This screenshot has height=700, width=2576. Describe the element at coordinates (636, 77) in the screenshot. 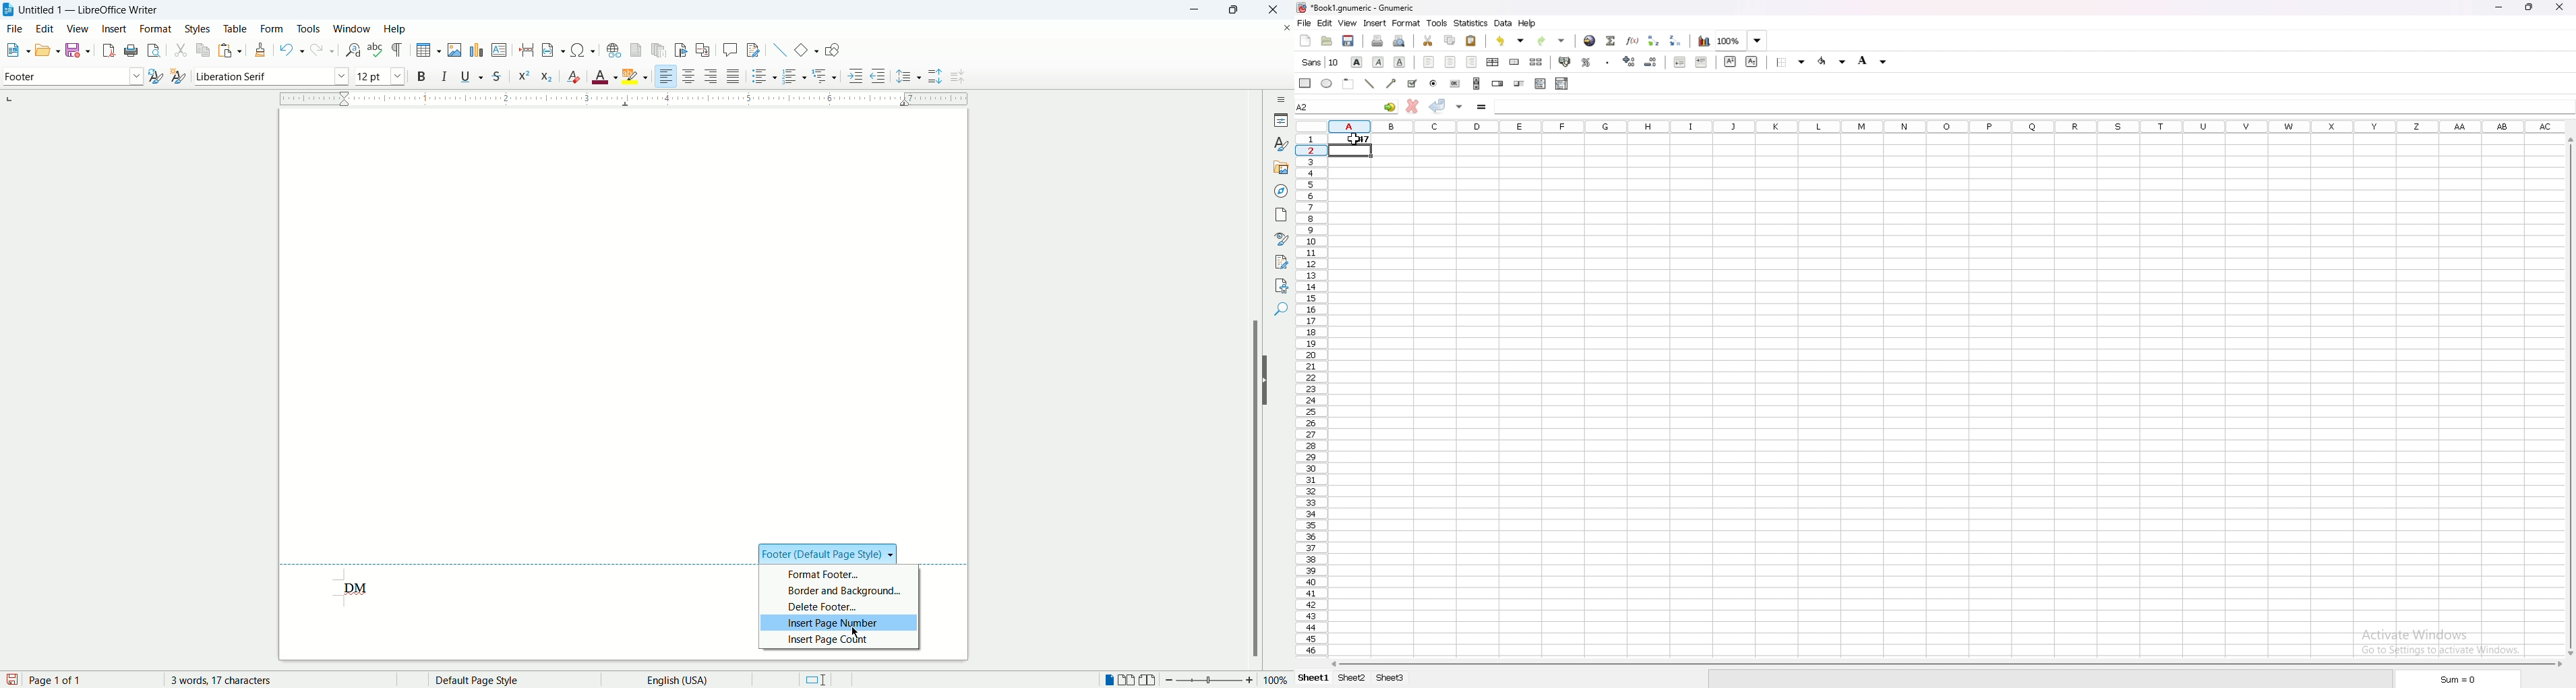

I see `text highlighting` at that location.